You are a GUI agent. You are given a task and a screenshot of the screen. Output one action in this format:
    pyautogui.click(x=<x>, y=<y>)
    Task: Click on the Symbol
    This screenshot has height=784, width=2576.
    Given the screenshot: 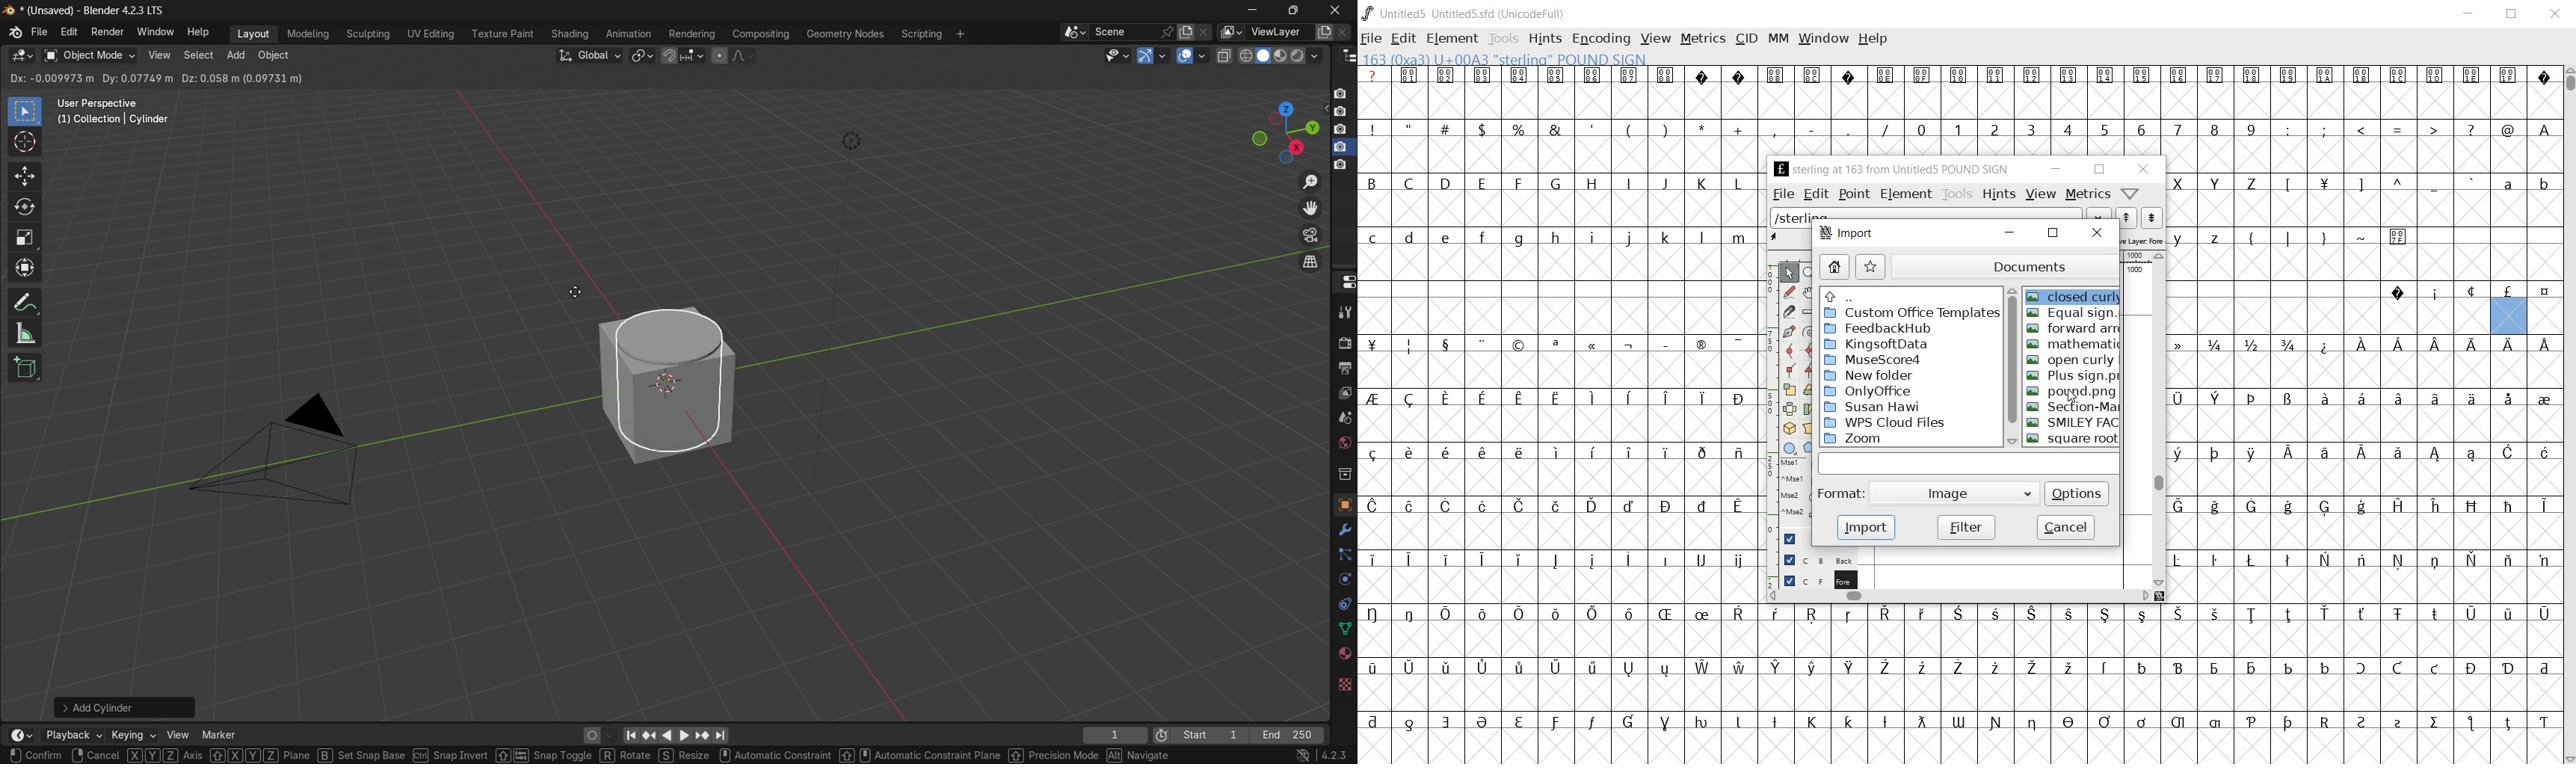 What is the action you would take?
    pyautogui.click(x=1375, y=668)
    